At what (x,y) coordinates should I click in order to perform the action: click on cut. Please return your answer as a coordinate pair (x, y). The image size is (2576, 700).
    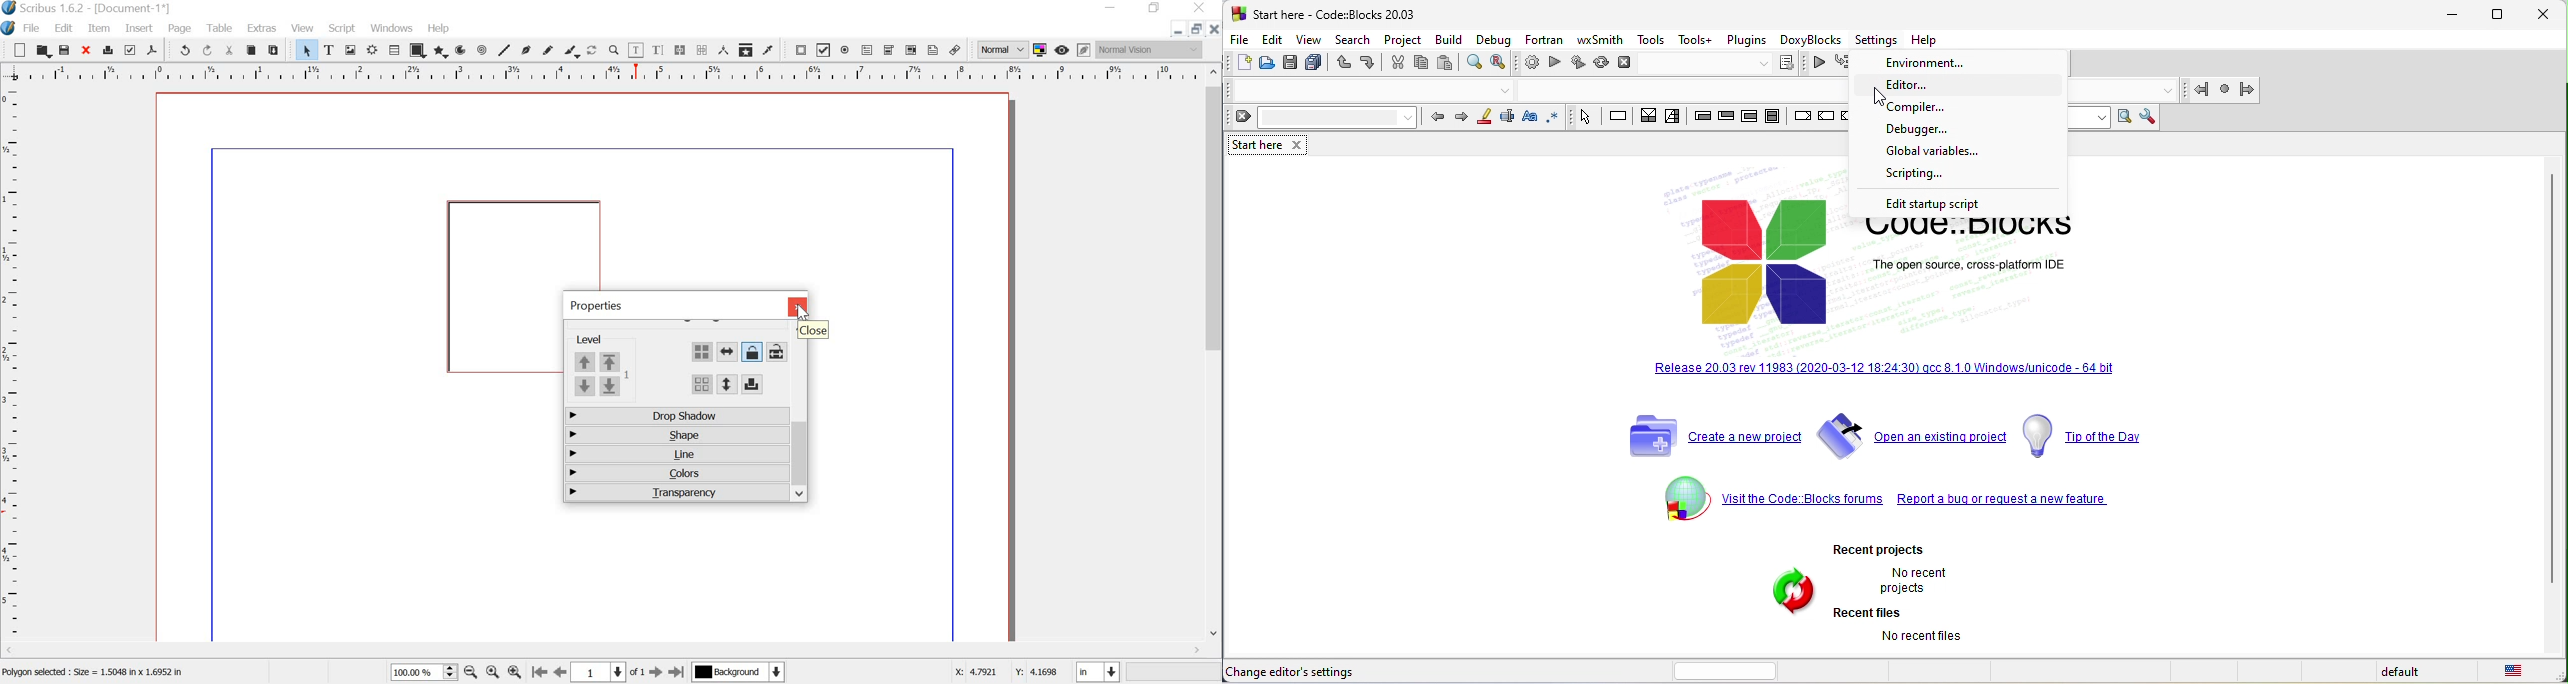
    Looking at the image, I should click on (1400, 64).